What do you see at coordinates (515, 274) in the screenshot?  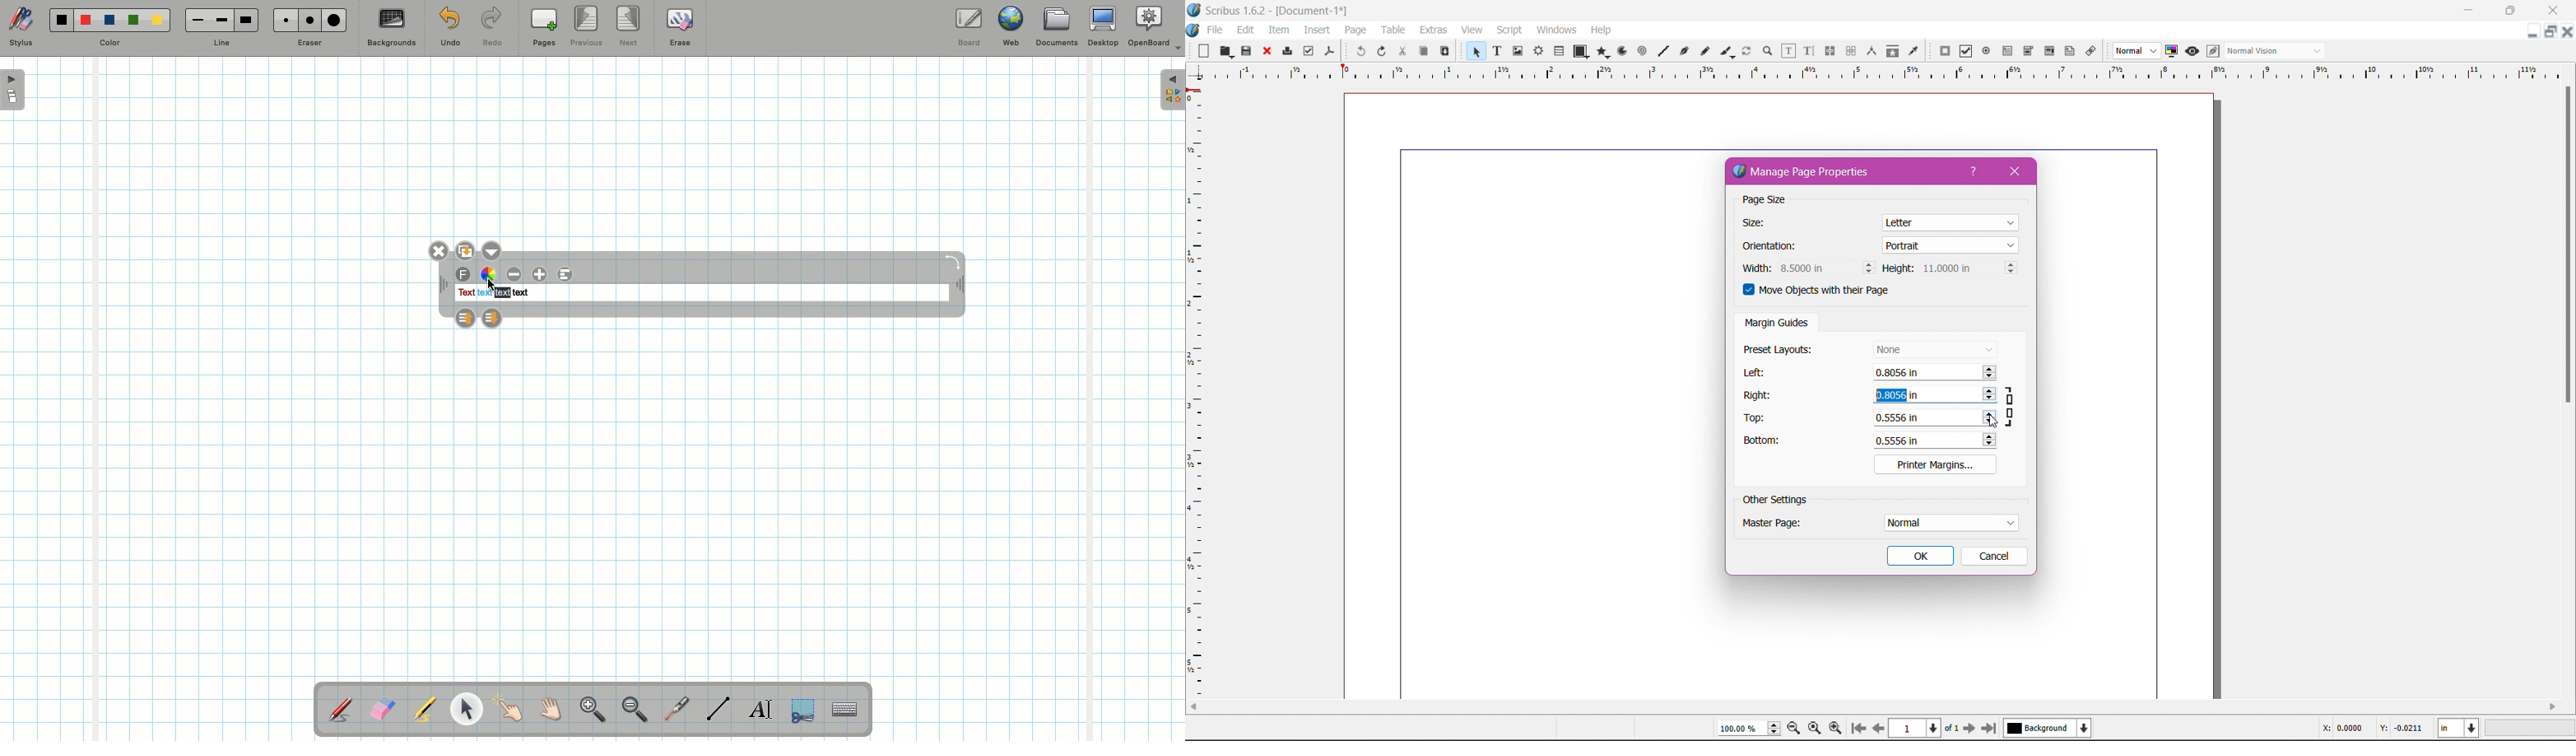 I see `Decrease font size` at bounding box center [515, 274].